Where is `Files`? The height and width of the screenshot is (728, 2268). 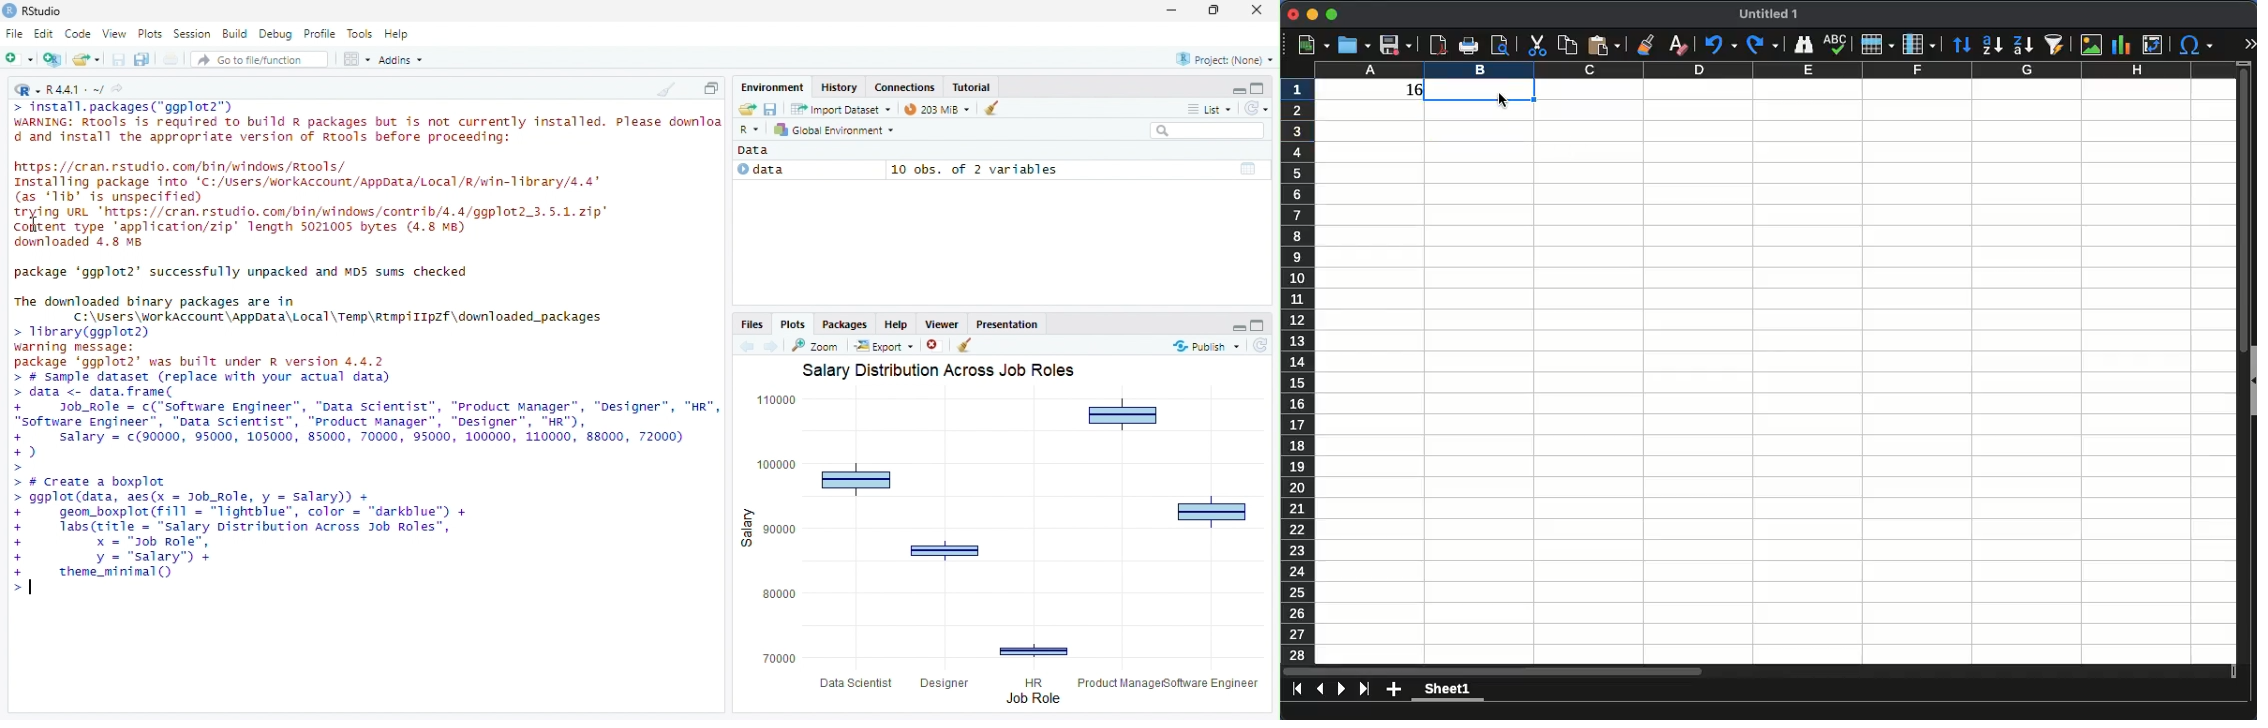
Files is located at coordinates (753, 325).